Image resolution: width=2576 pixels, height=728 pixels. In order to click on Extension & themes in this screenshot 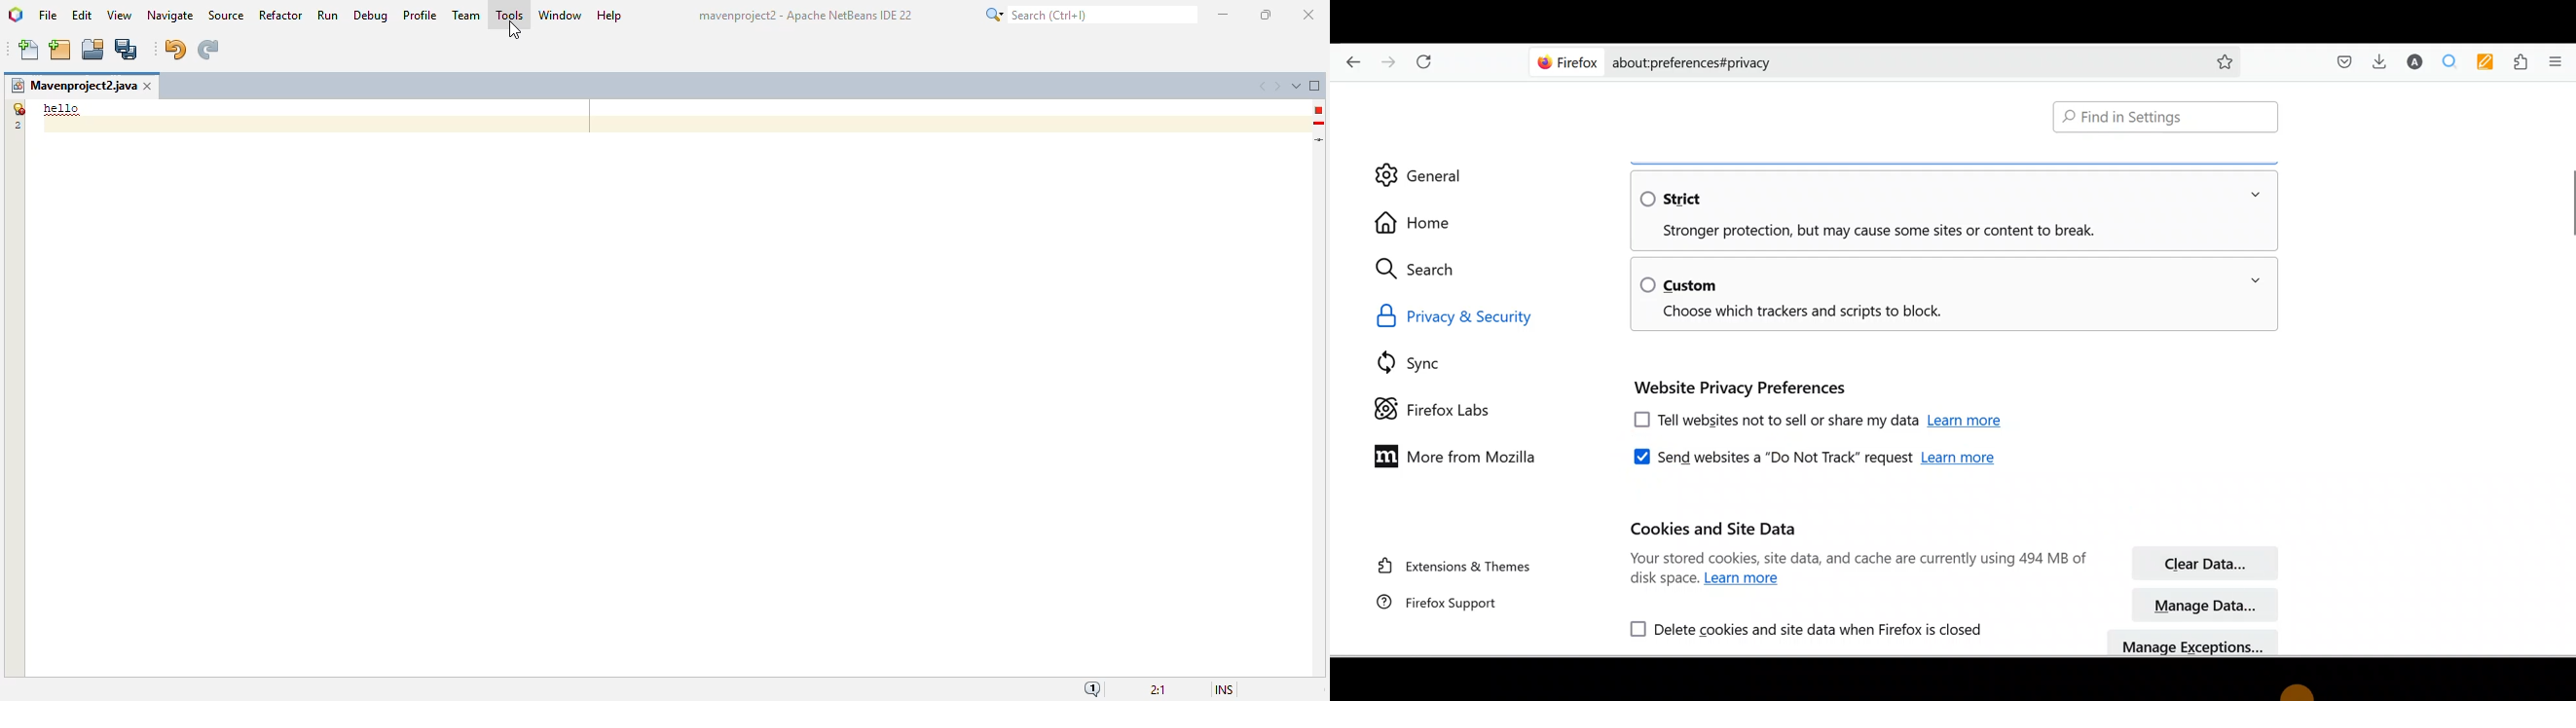, I will do `click(1454, 569)`.